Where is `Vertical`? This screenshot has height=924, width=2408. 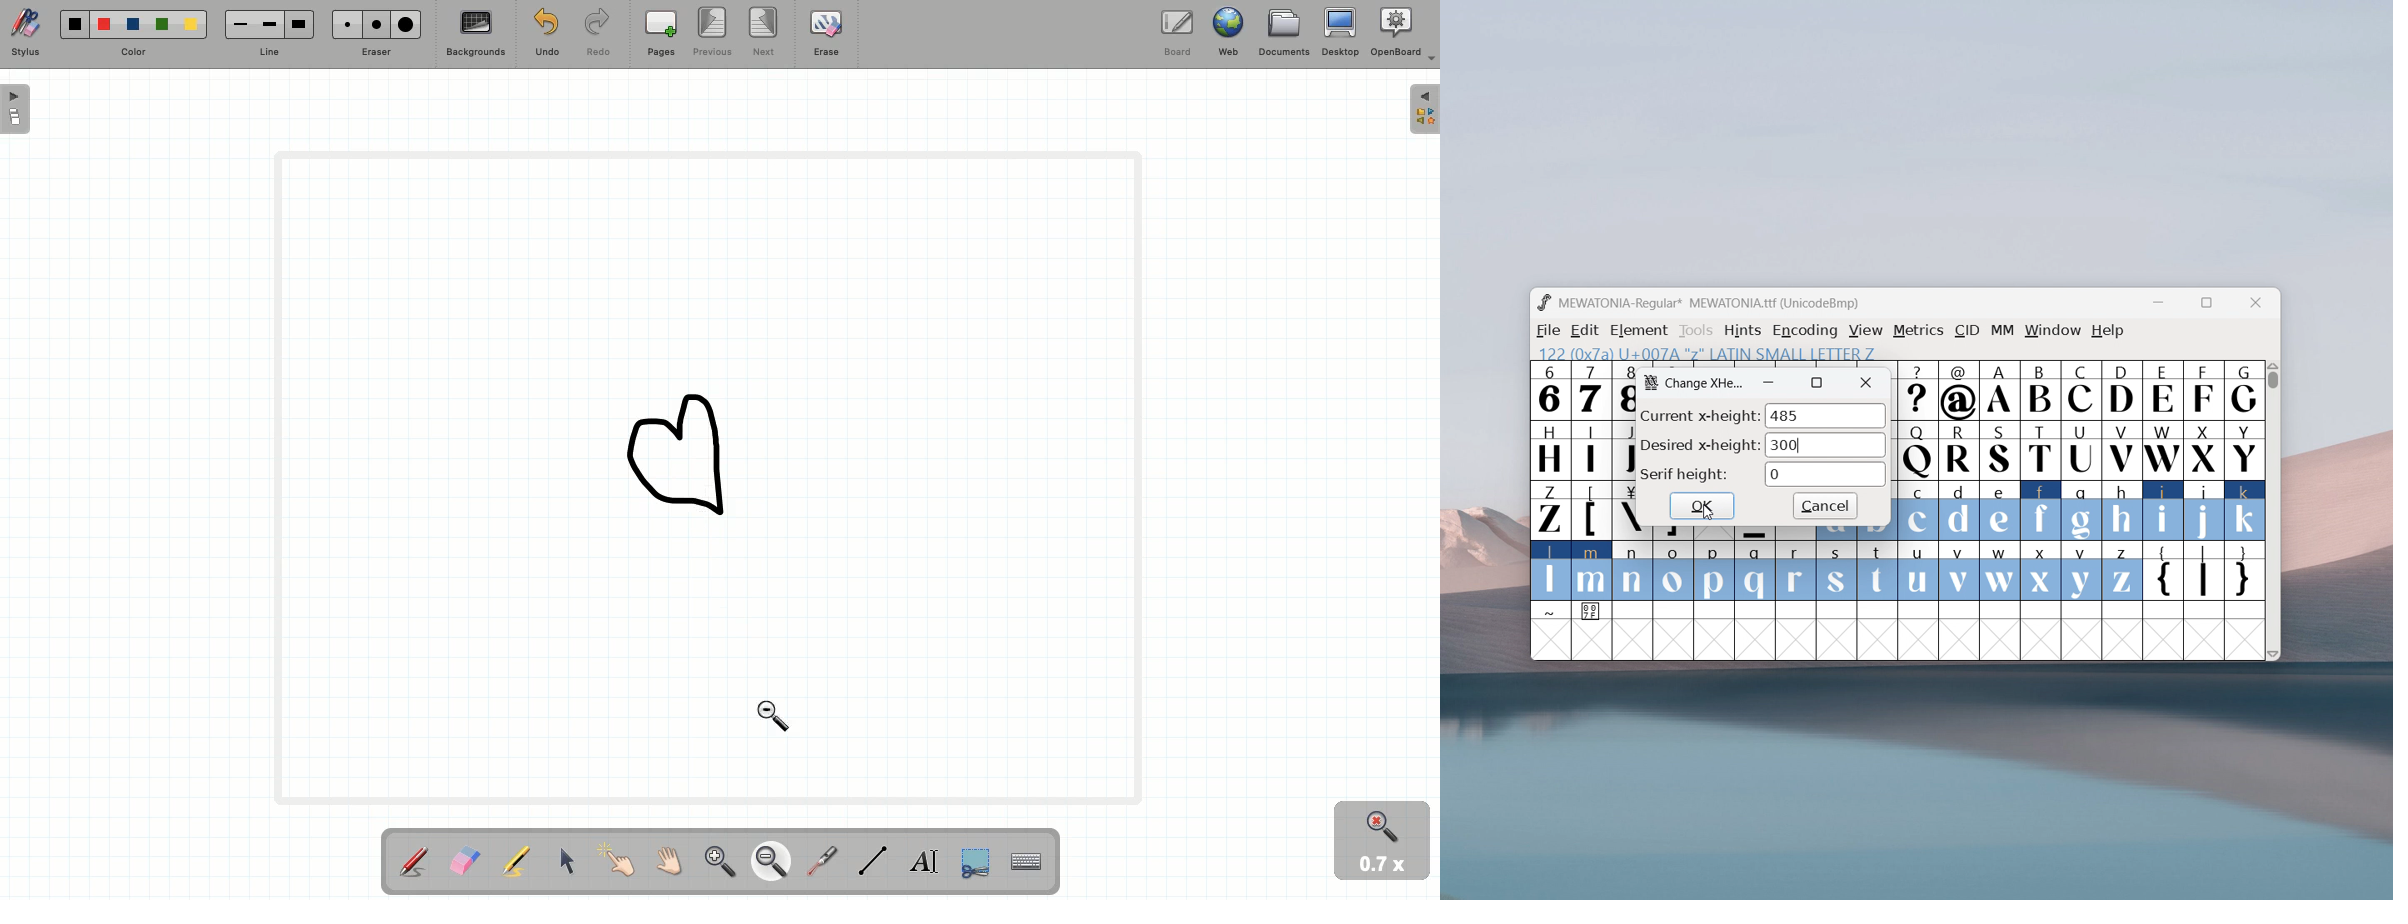 Vertical is located at coordinates (2274, 508).